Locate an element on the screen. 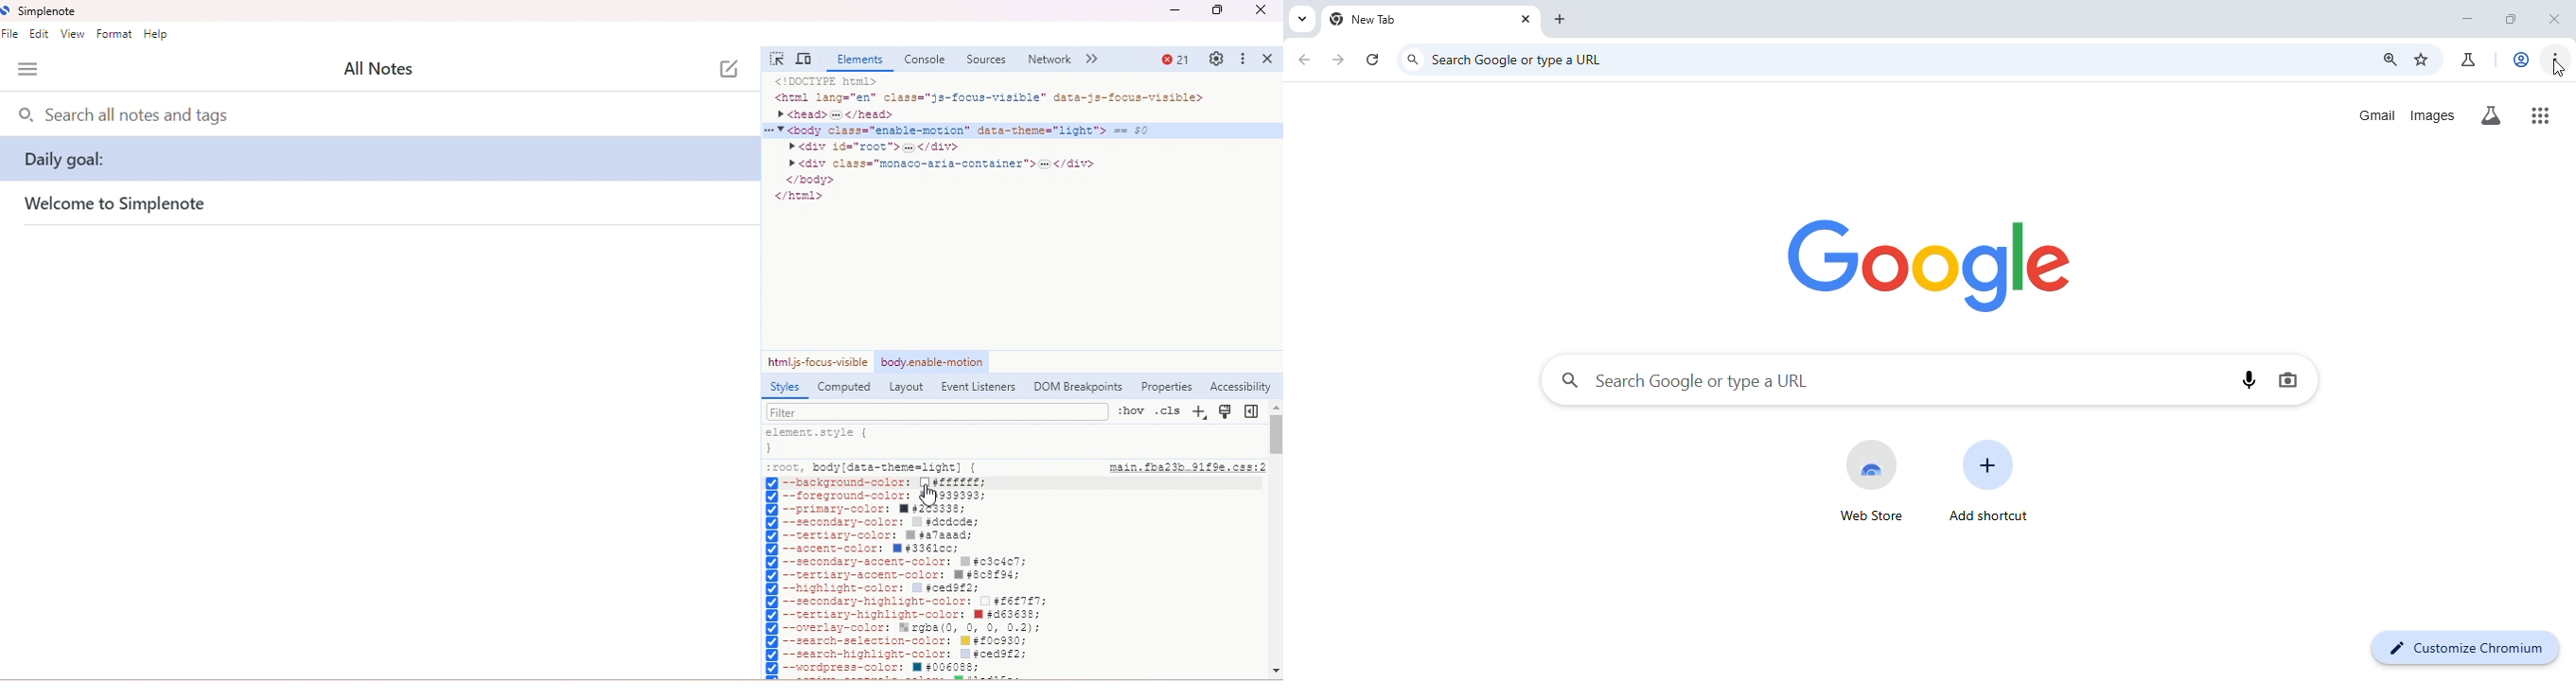 The width and height of the screenshot is (2576, 700). filter is located at coordinates (818, 412).